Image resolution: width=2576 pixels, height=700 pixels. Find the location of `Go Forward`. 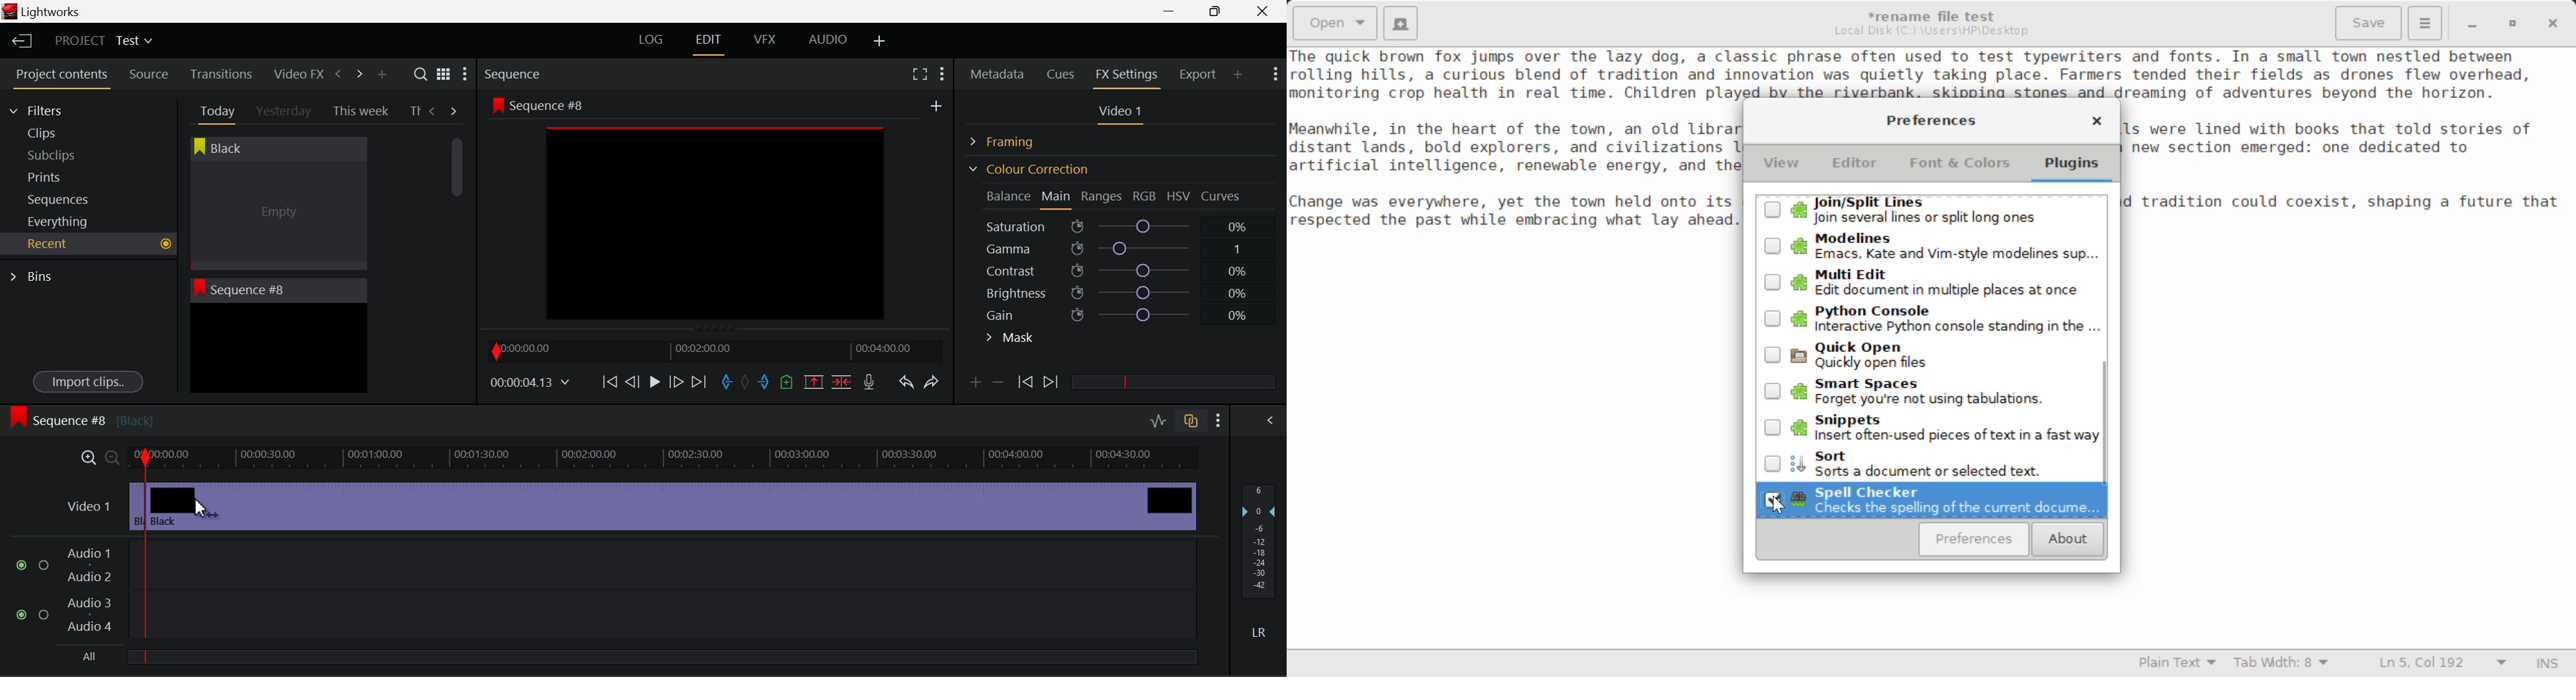

Go Forward is located at coordinates (676, 381).